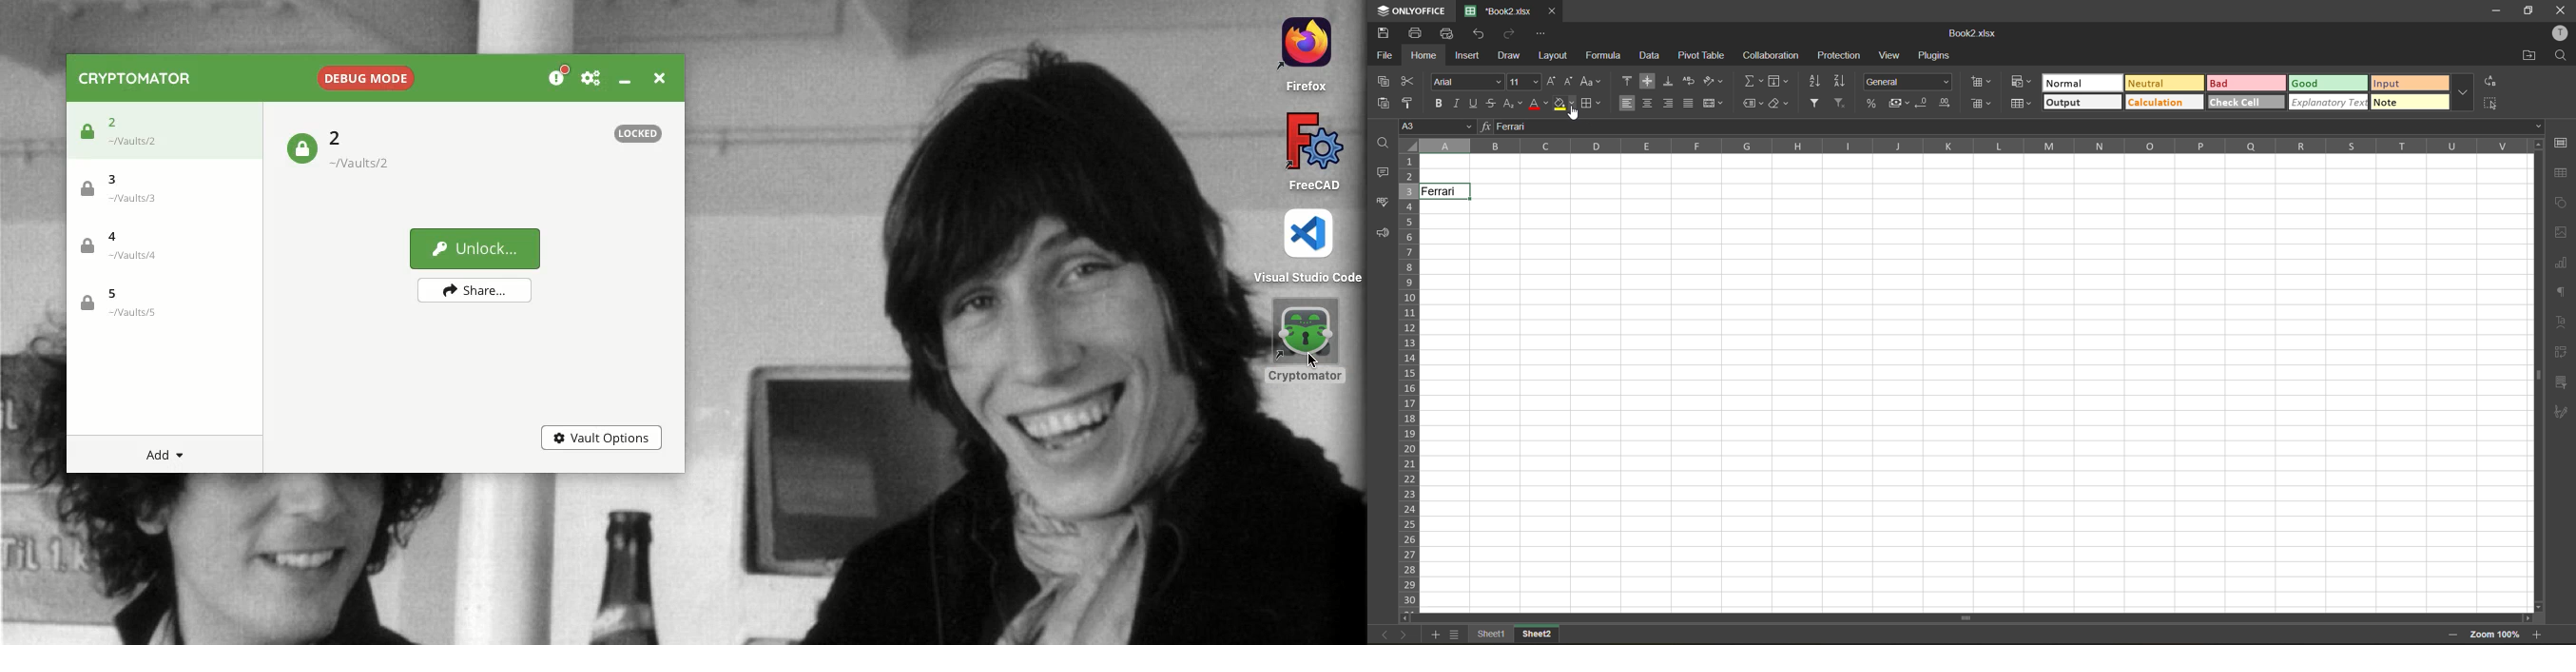  What do you see at coordinates (2526, 55) in the screenshot?
I see `open location` at bounding box center [2526, 55].